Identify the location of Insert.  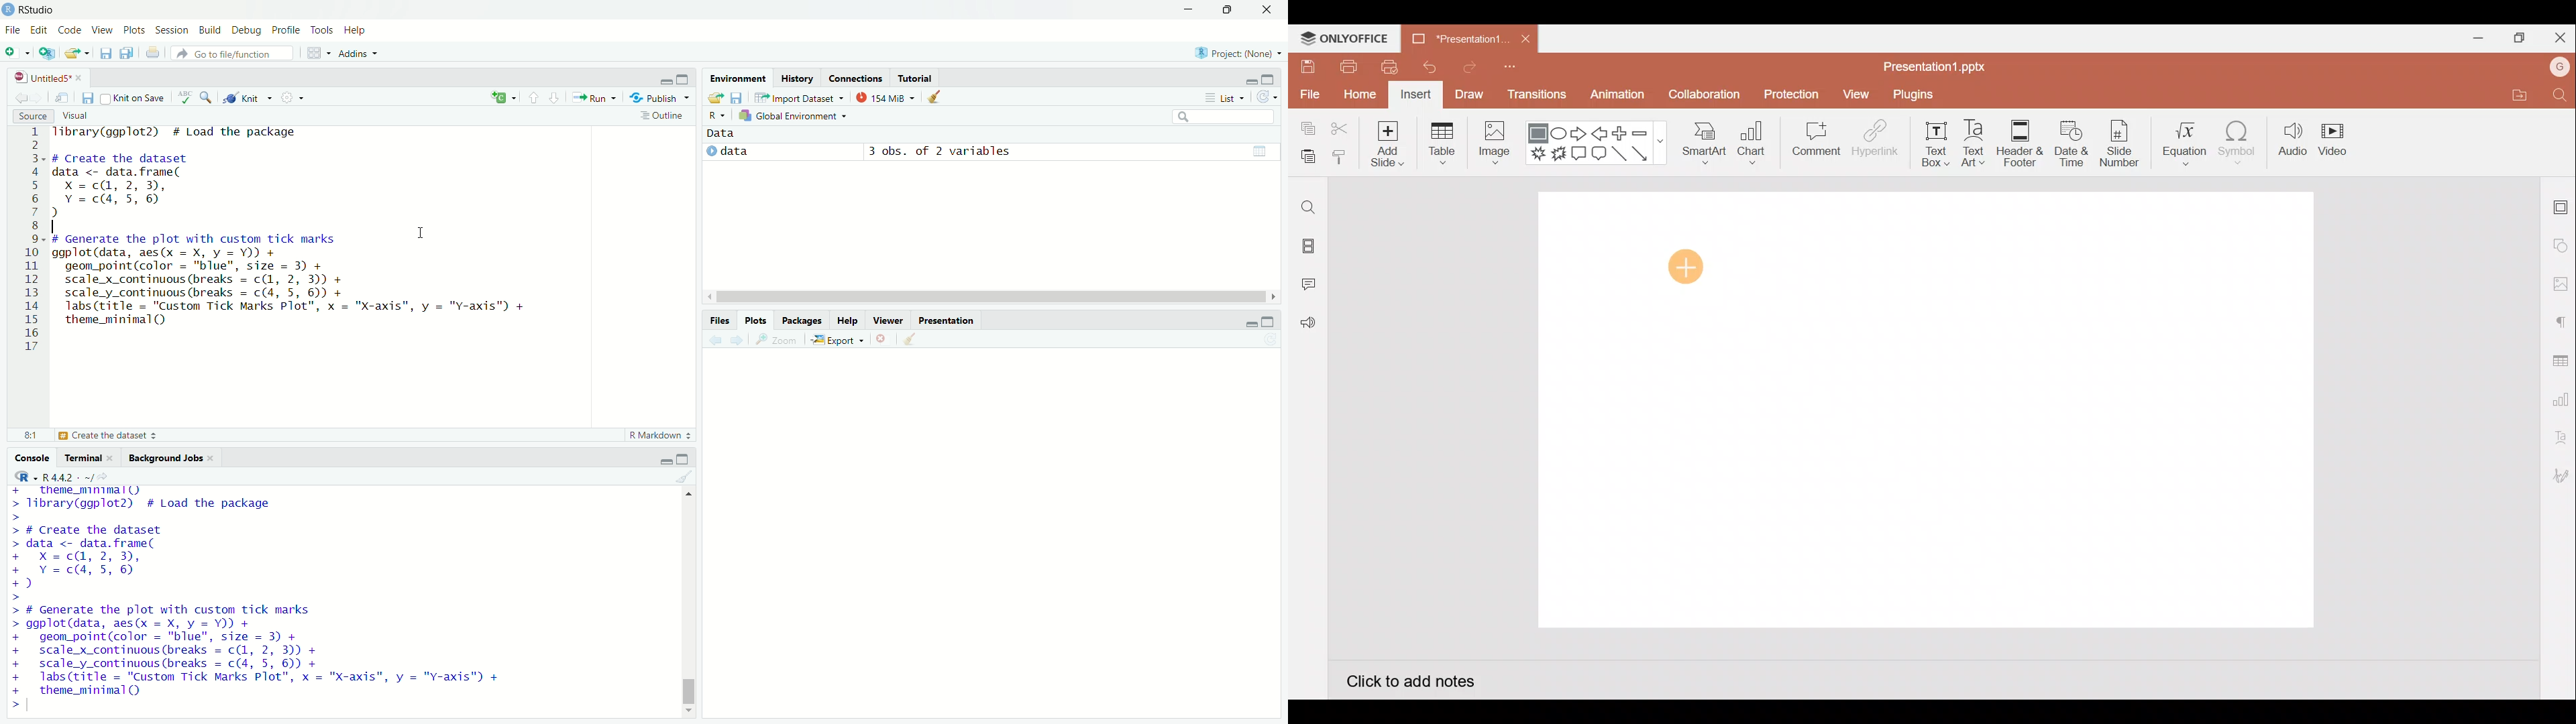
(1416, 95).